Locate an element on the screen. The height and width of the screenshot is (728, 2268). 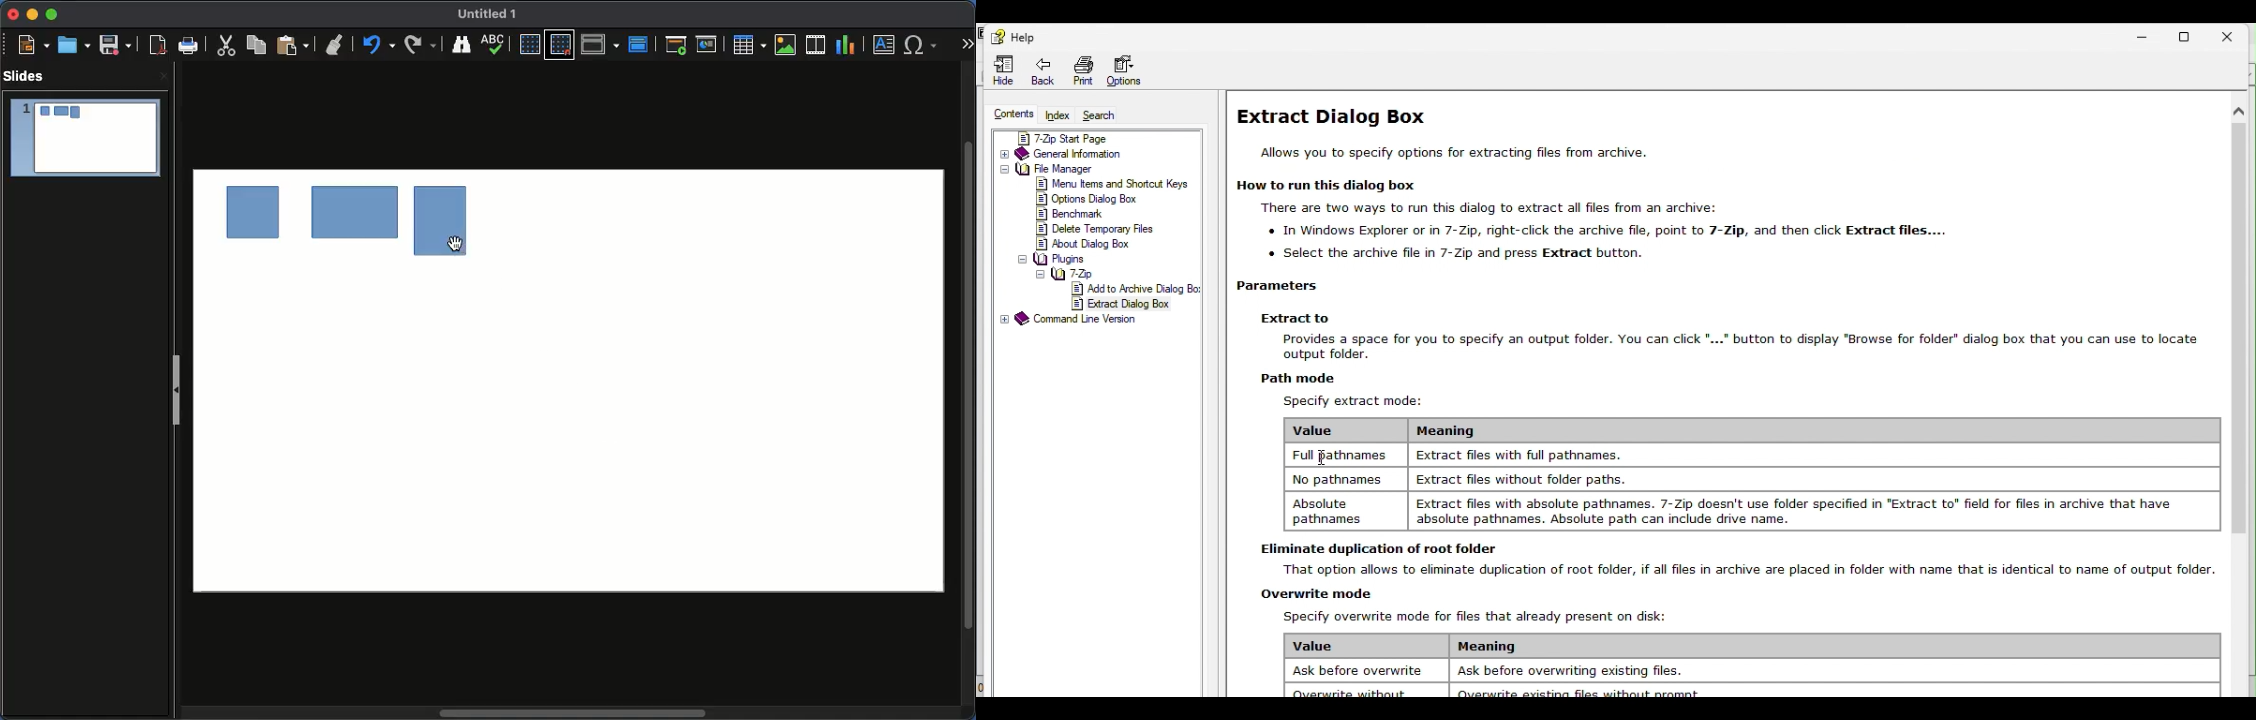
Slide is located at coordinates (85, 138).